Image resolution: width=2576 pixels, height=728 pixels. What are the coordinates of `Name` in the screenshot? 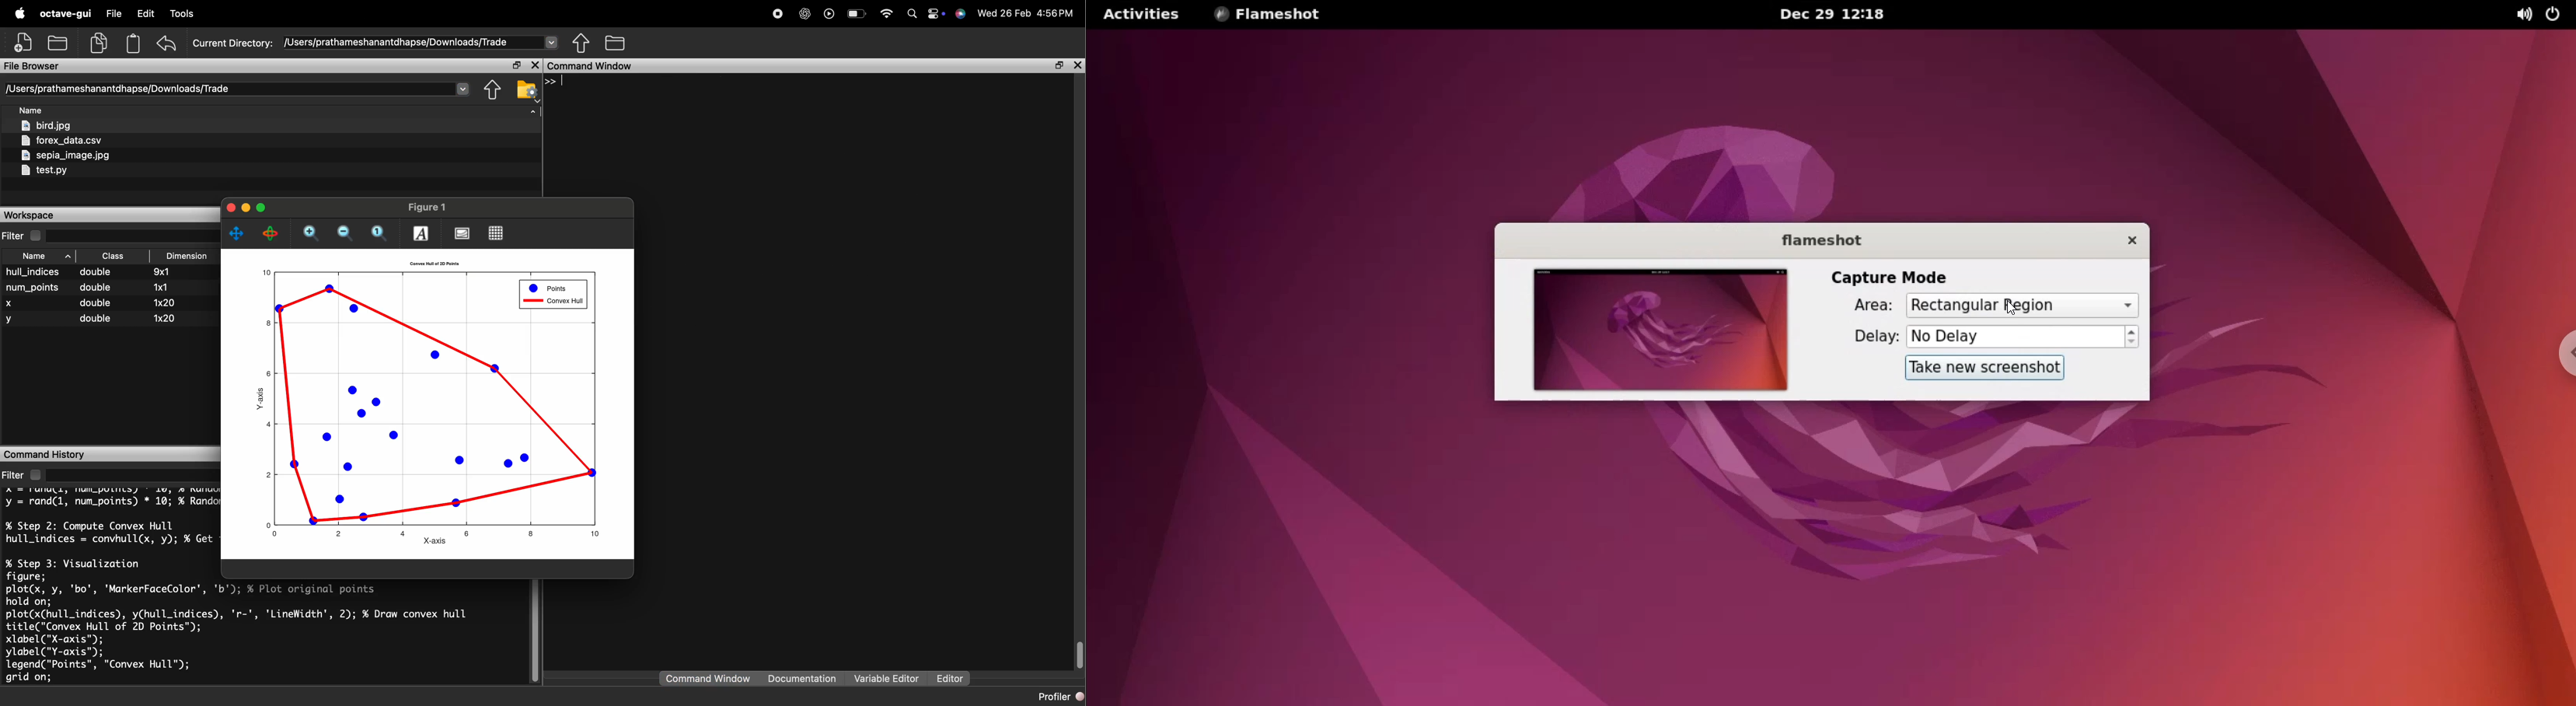 It's located at (30, 109).